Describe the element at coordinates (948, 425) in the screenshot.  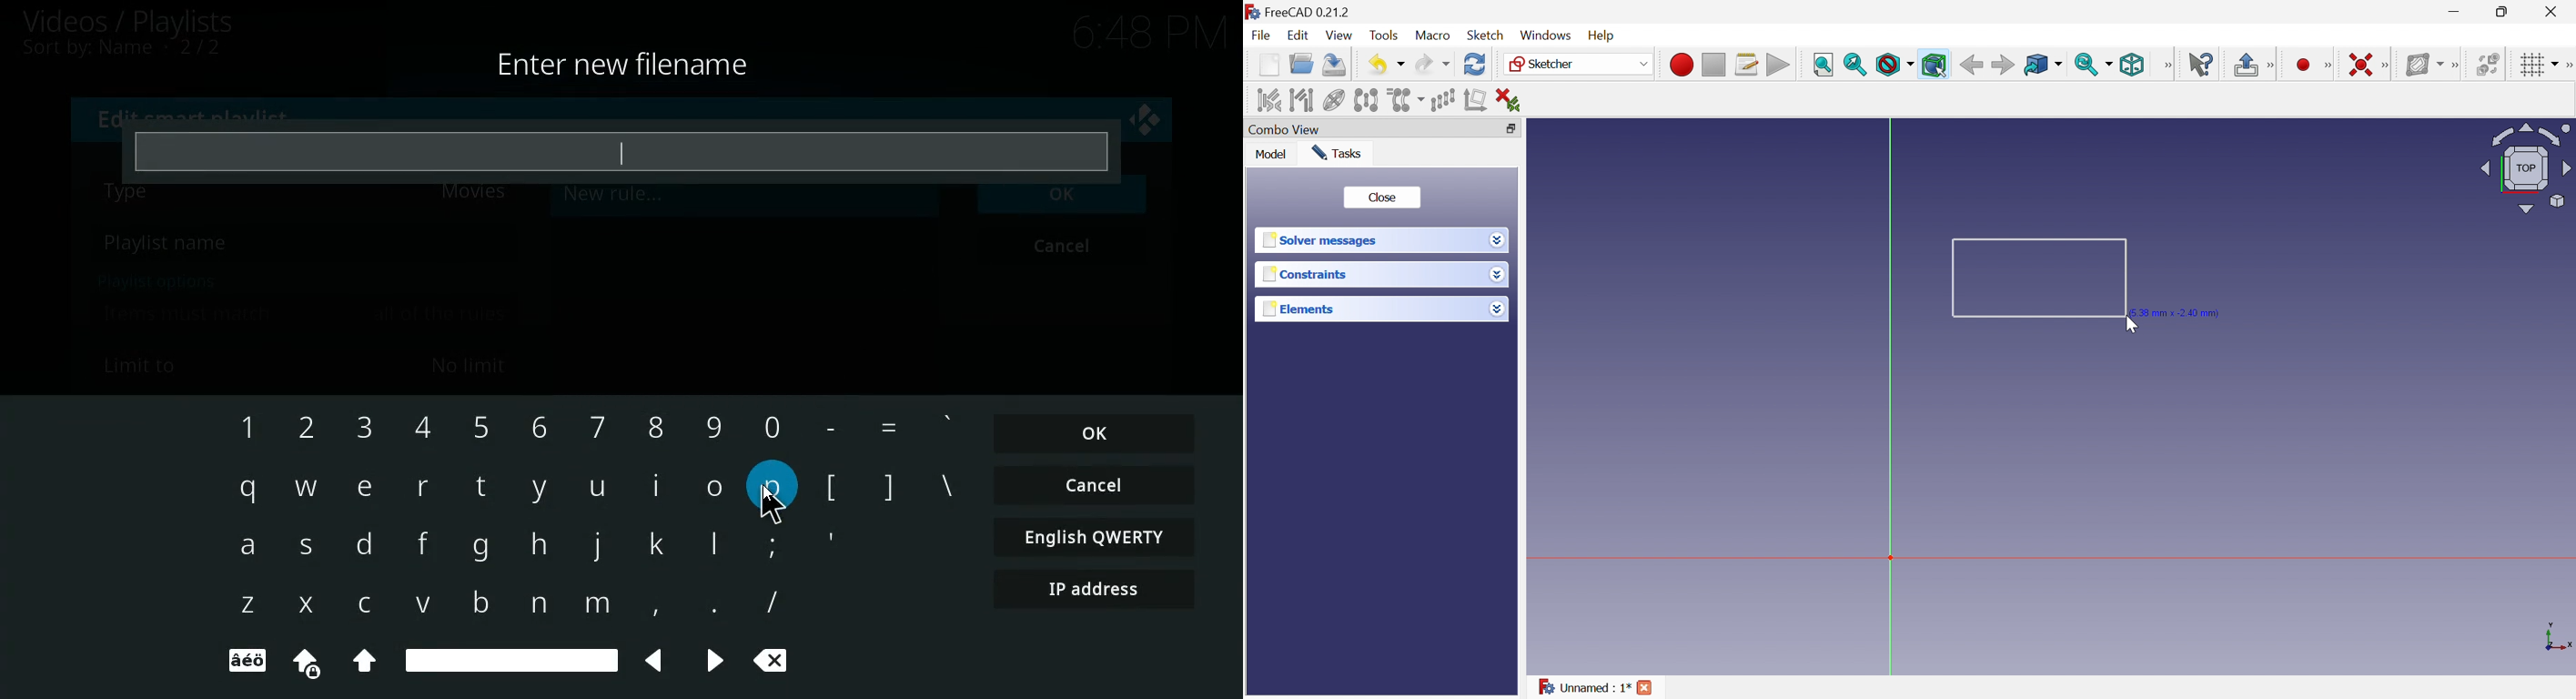
I see `'` at that location.